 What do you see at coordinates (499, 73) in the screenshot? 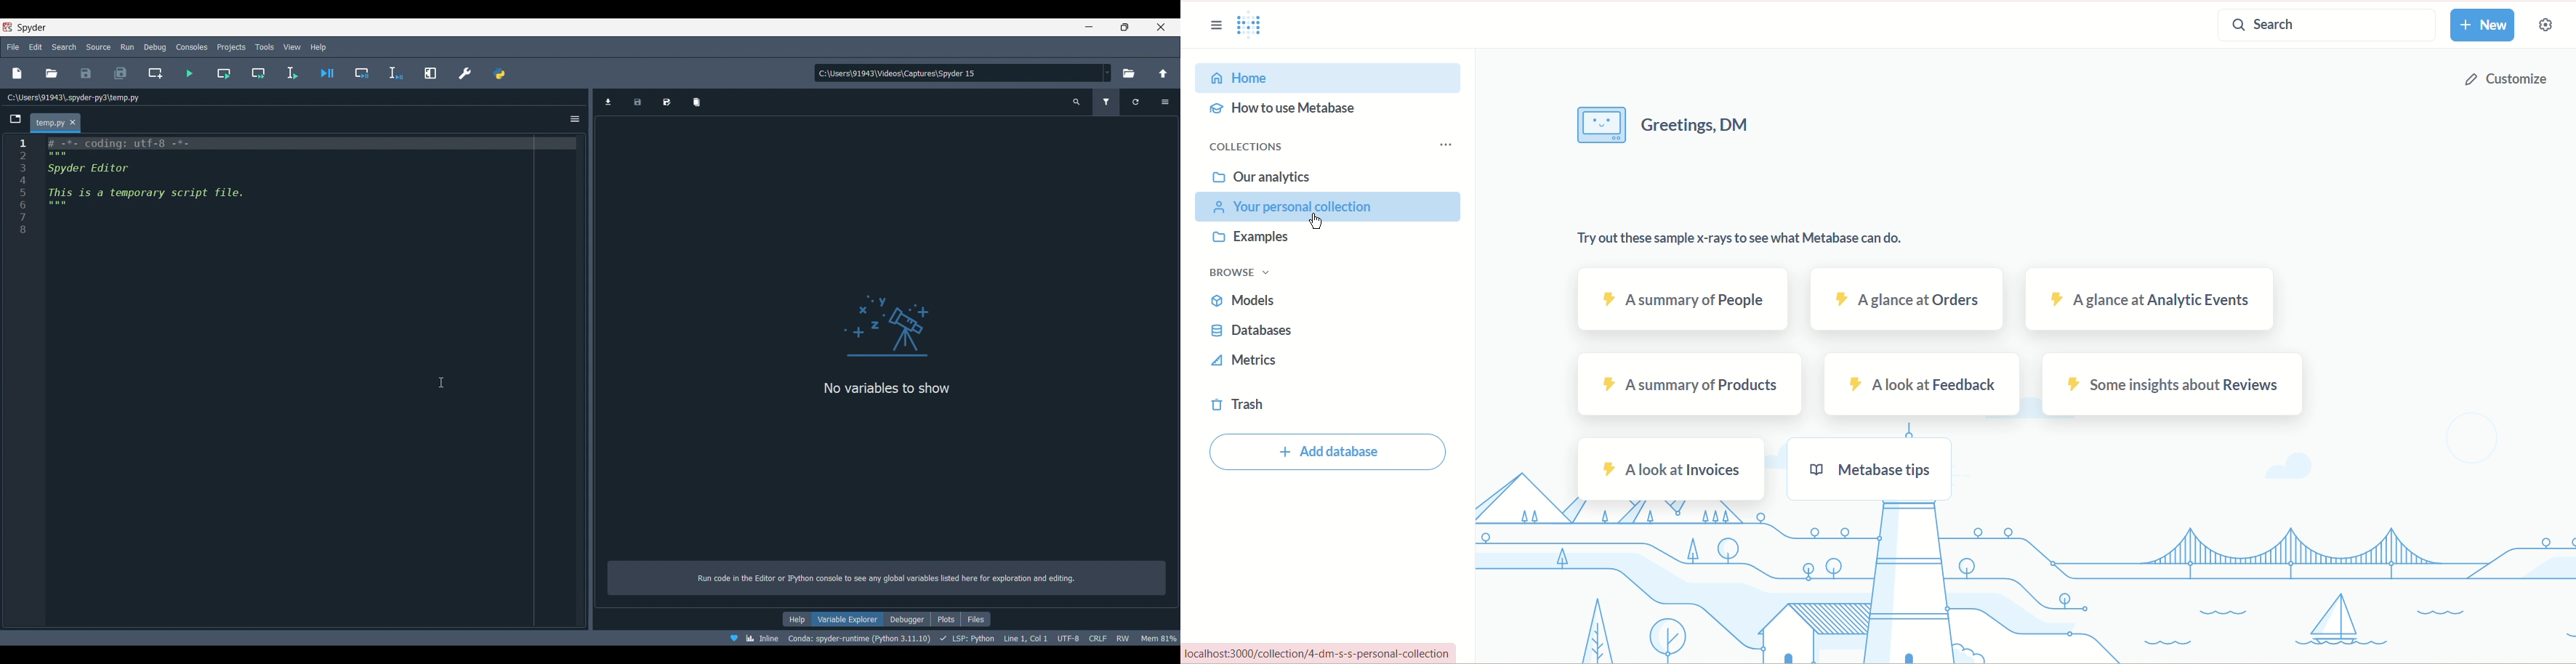
I see `PYTHONPATH manager` at bounding box center [499, 73].